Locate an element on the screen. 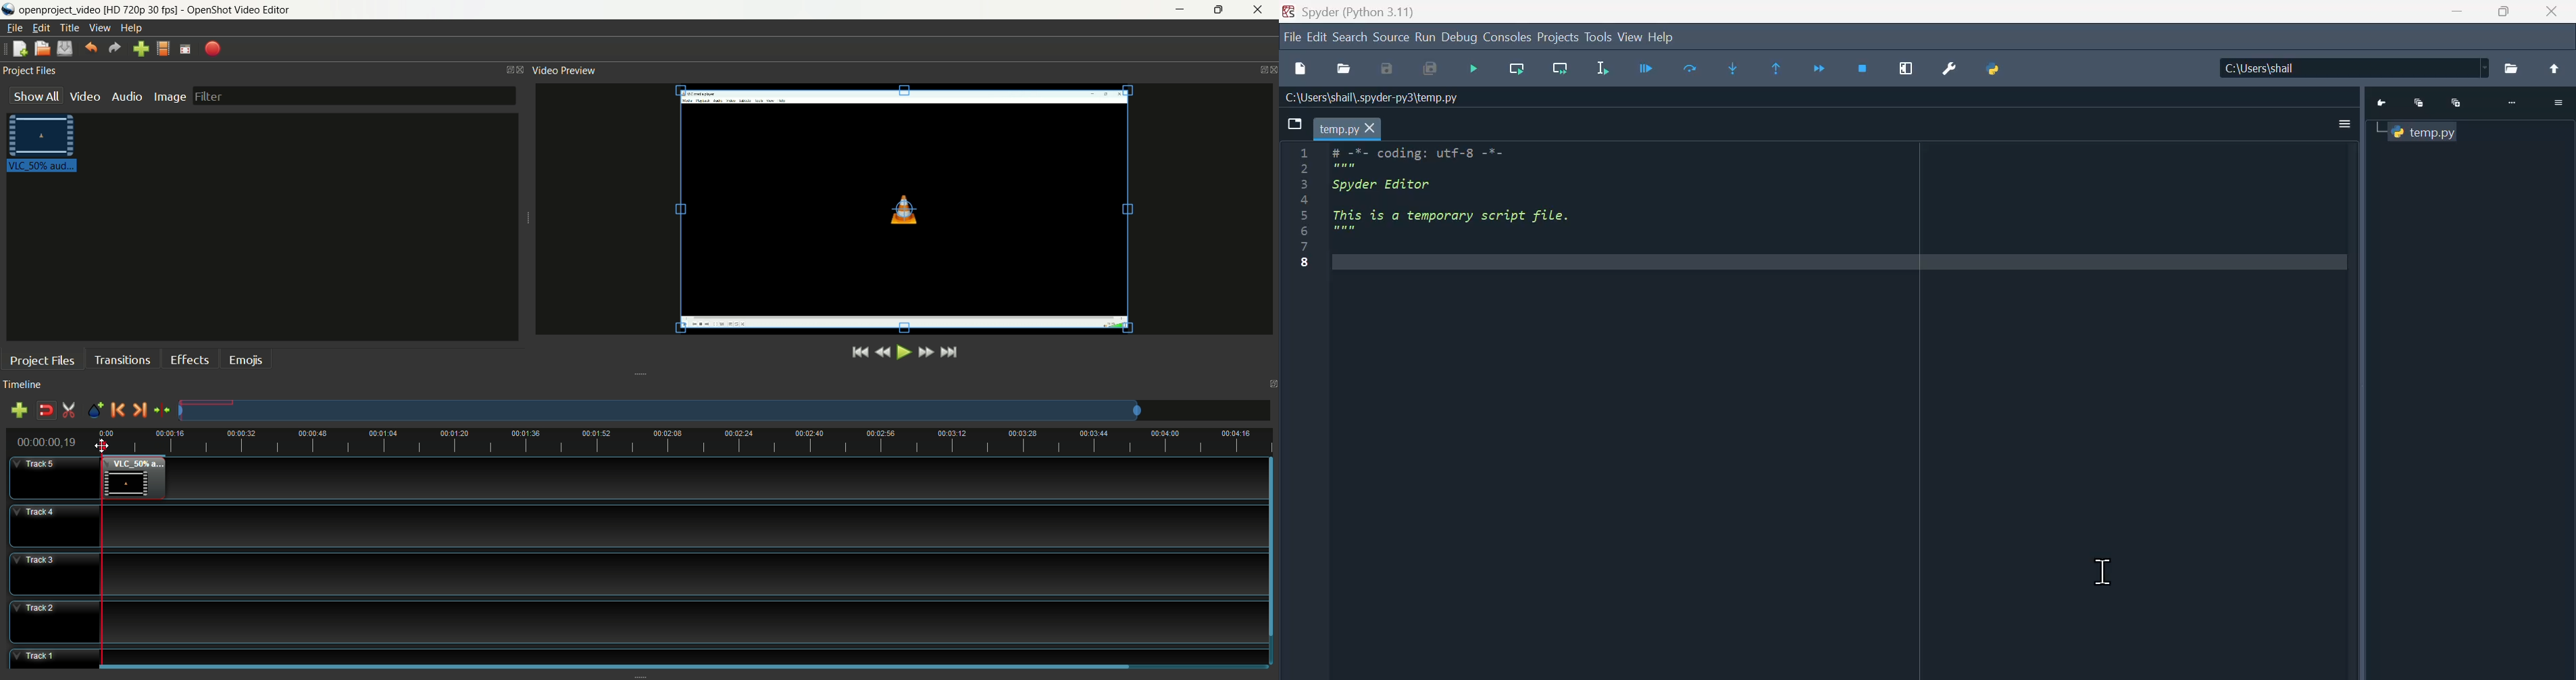 The height and width of the screenshot is (700, 2576). Up to is located at coordinates (2554, 68).